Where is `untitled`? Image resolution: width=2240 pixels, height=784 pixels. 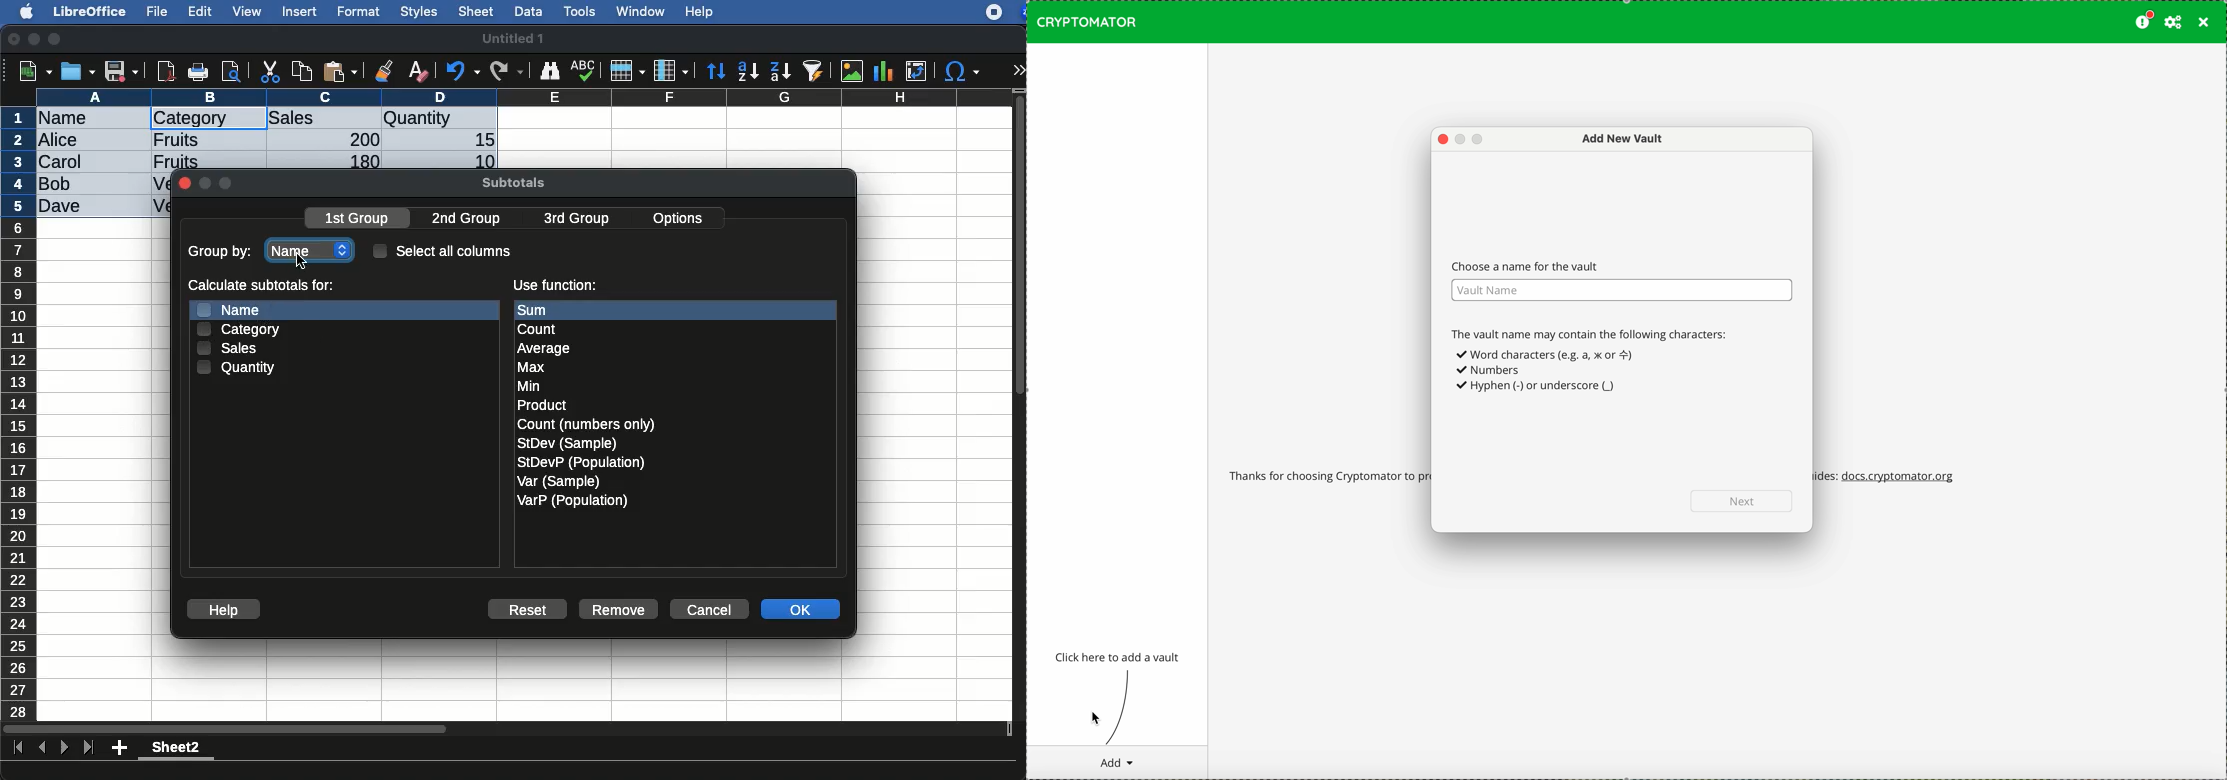
untitled is located at coordinates (512, 39).